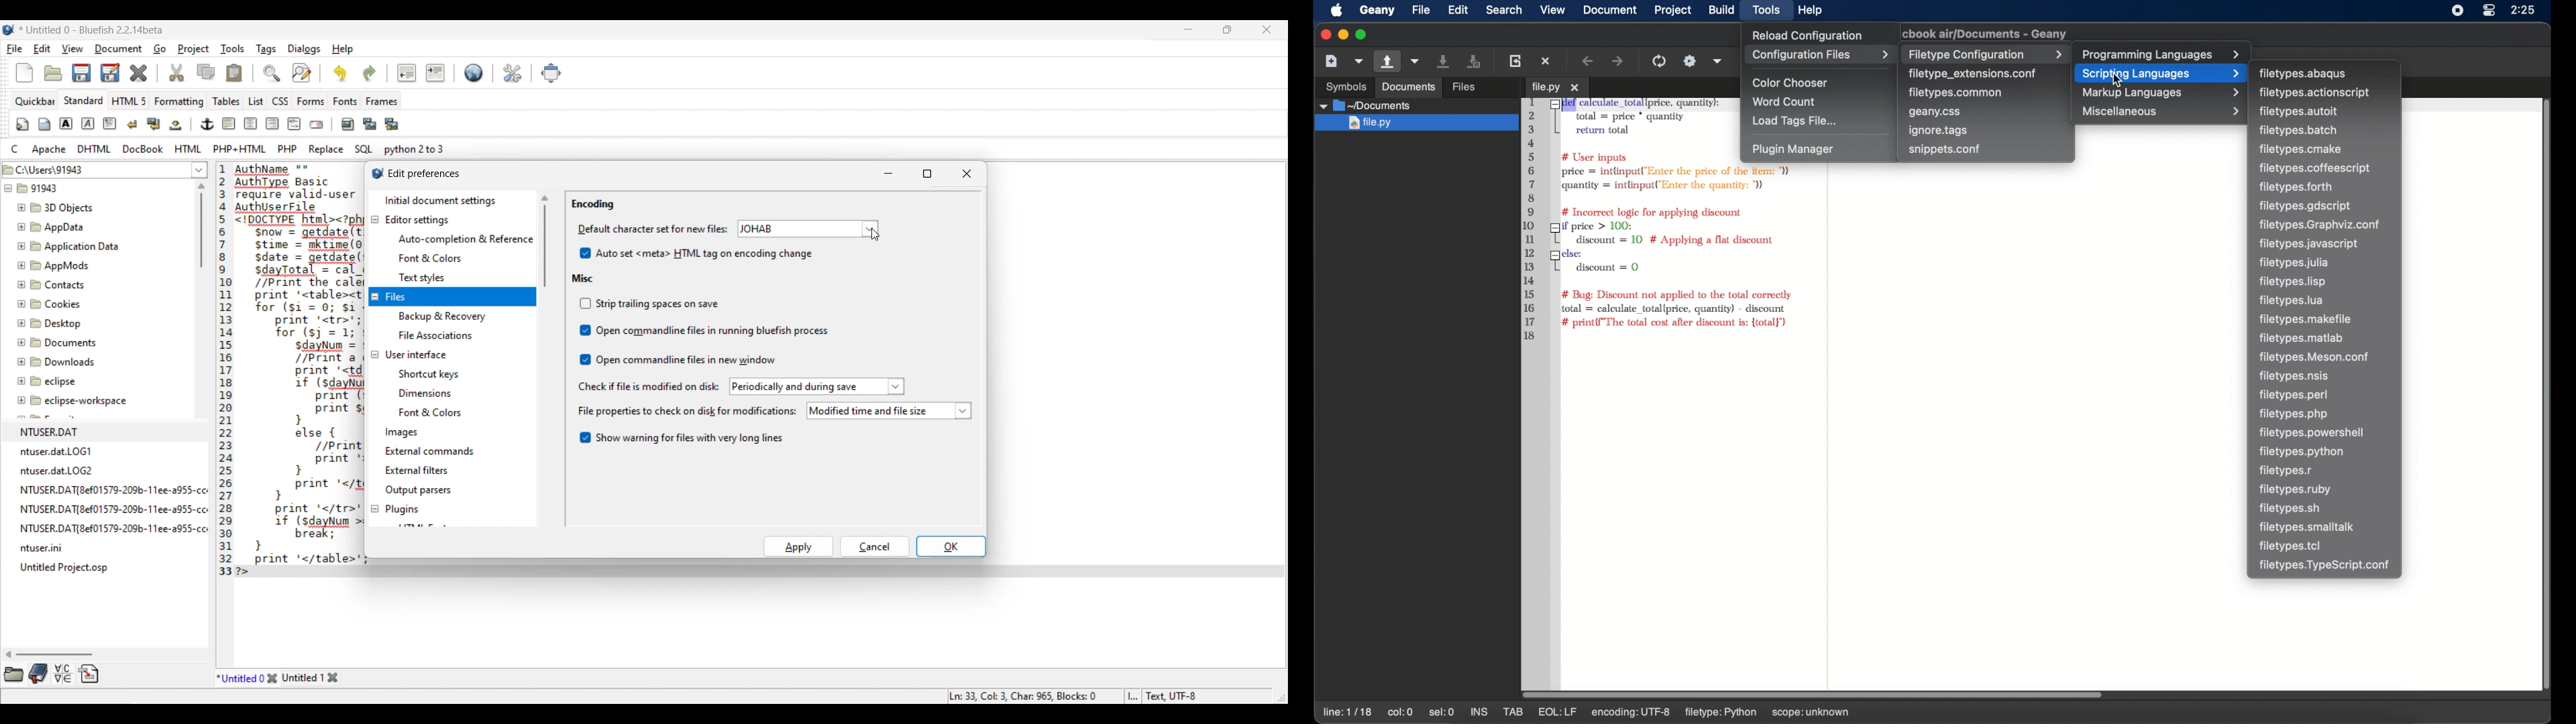  I want to click on filetypes, so click(2317, 357).